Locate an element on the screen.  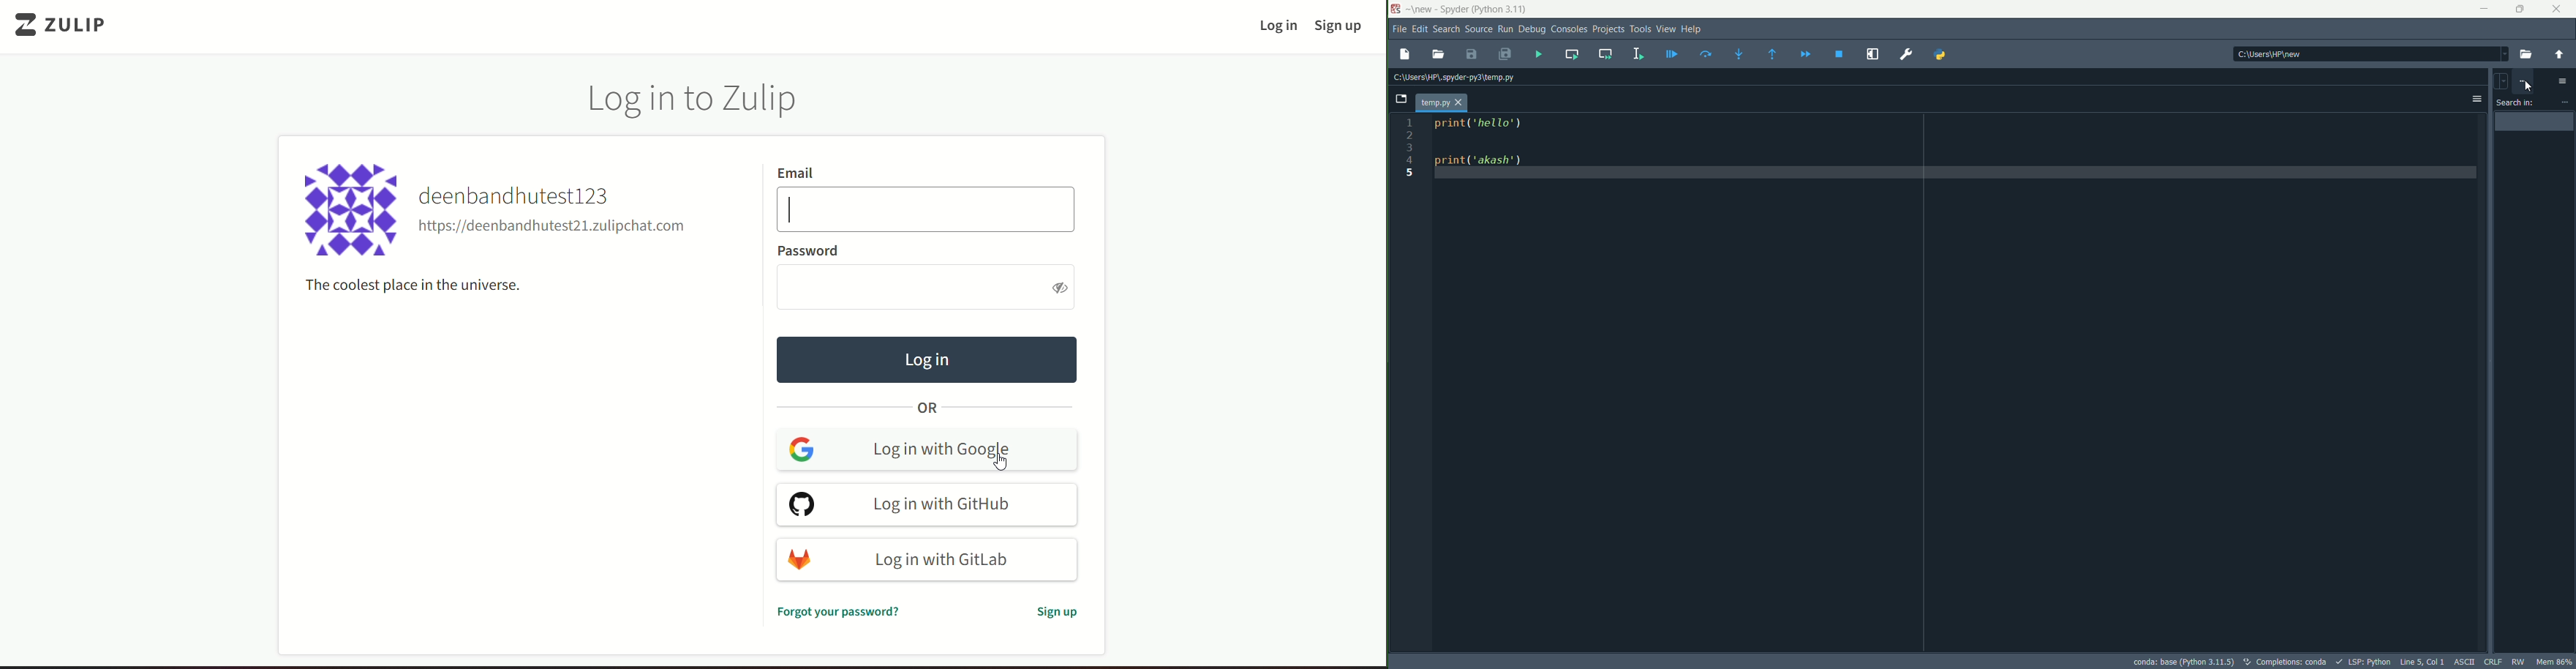
CRLF is located at coordinates (2492, 660).